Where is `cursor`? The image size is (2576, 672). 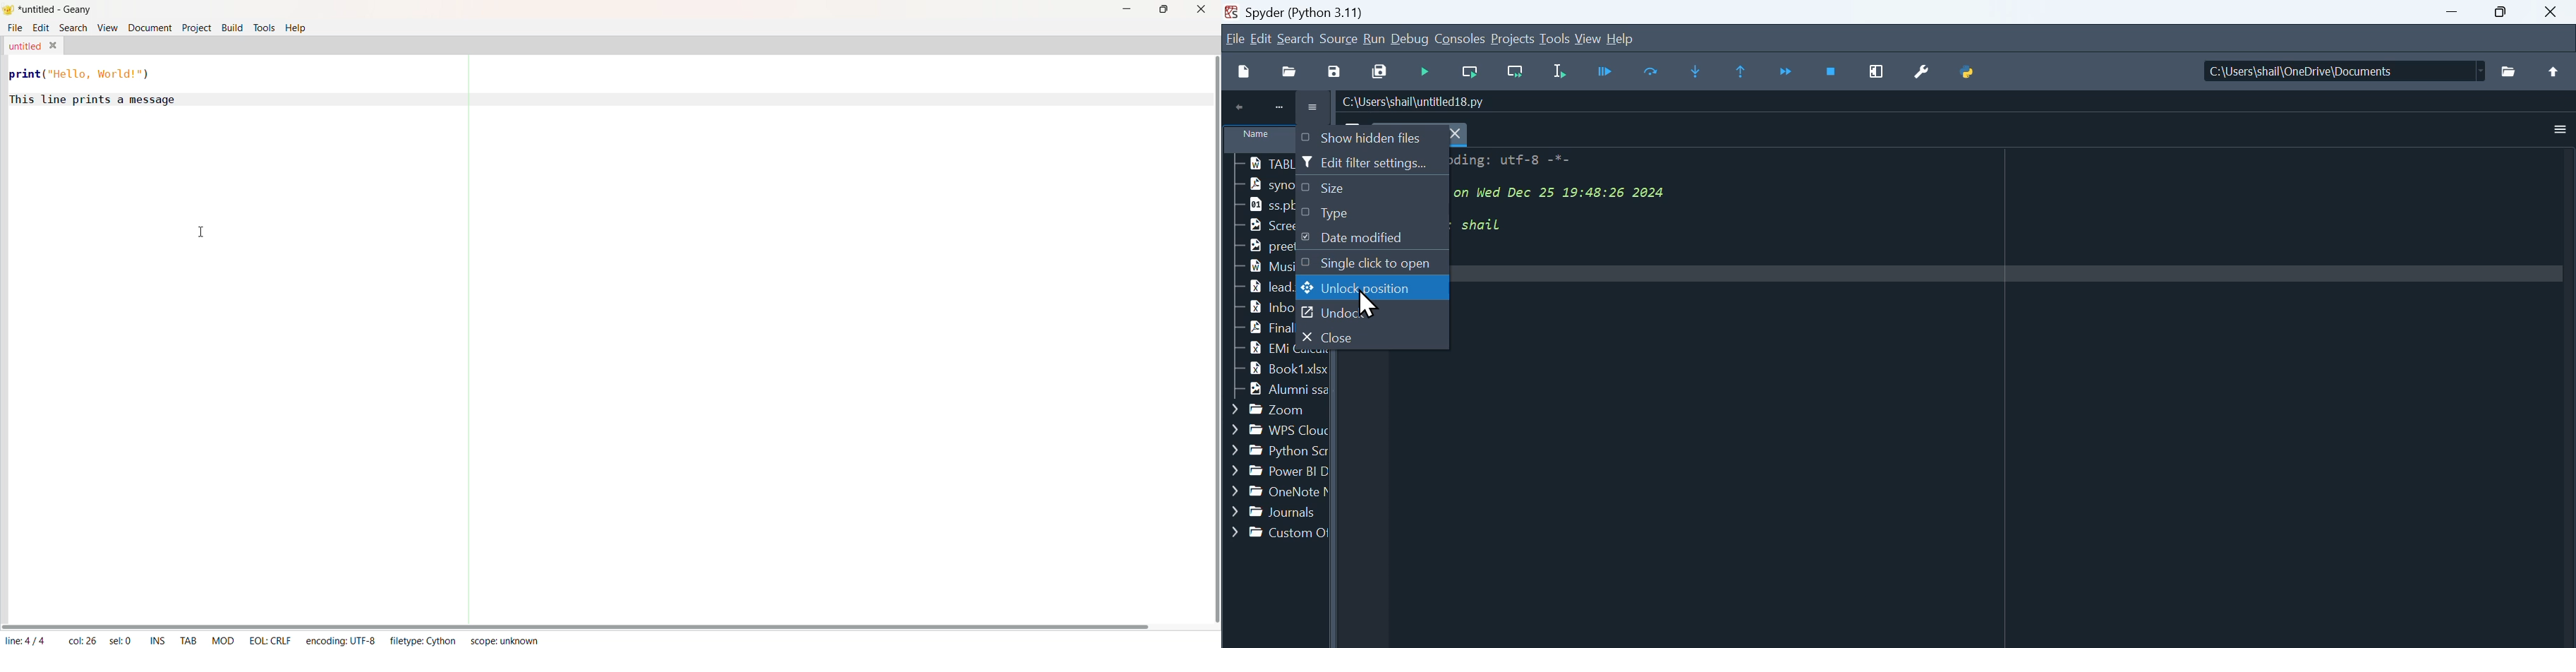 cursor is located at coordinates (1368, 303).